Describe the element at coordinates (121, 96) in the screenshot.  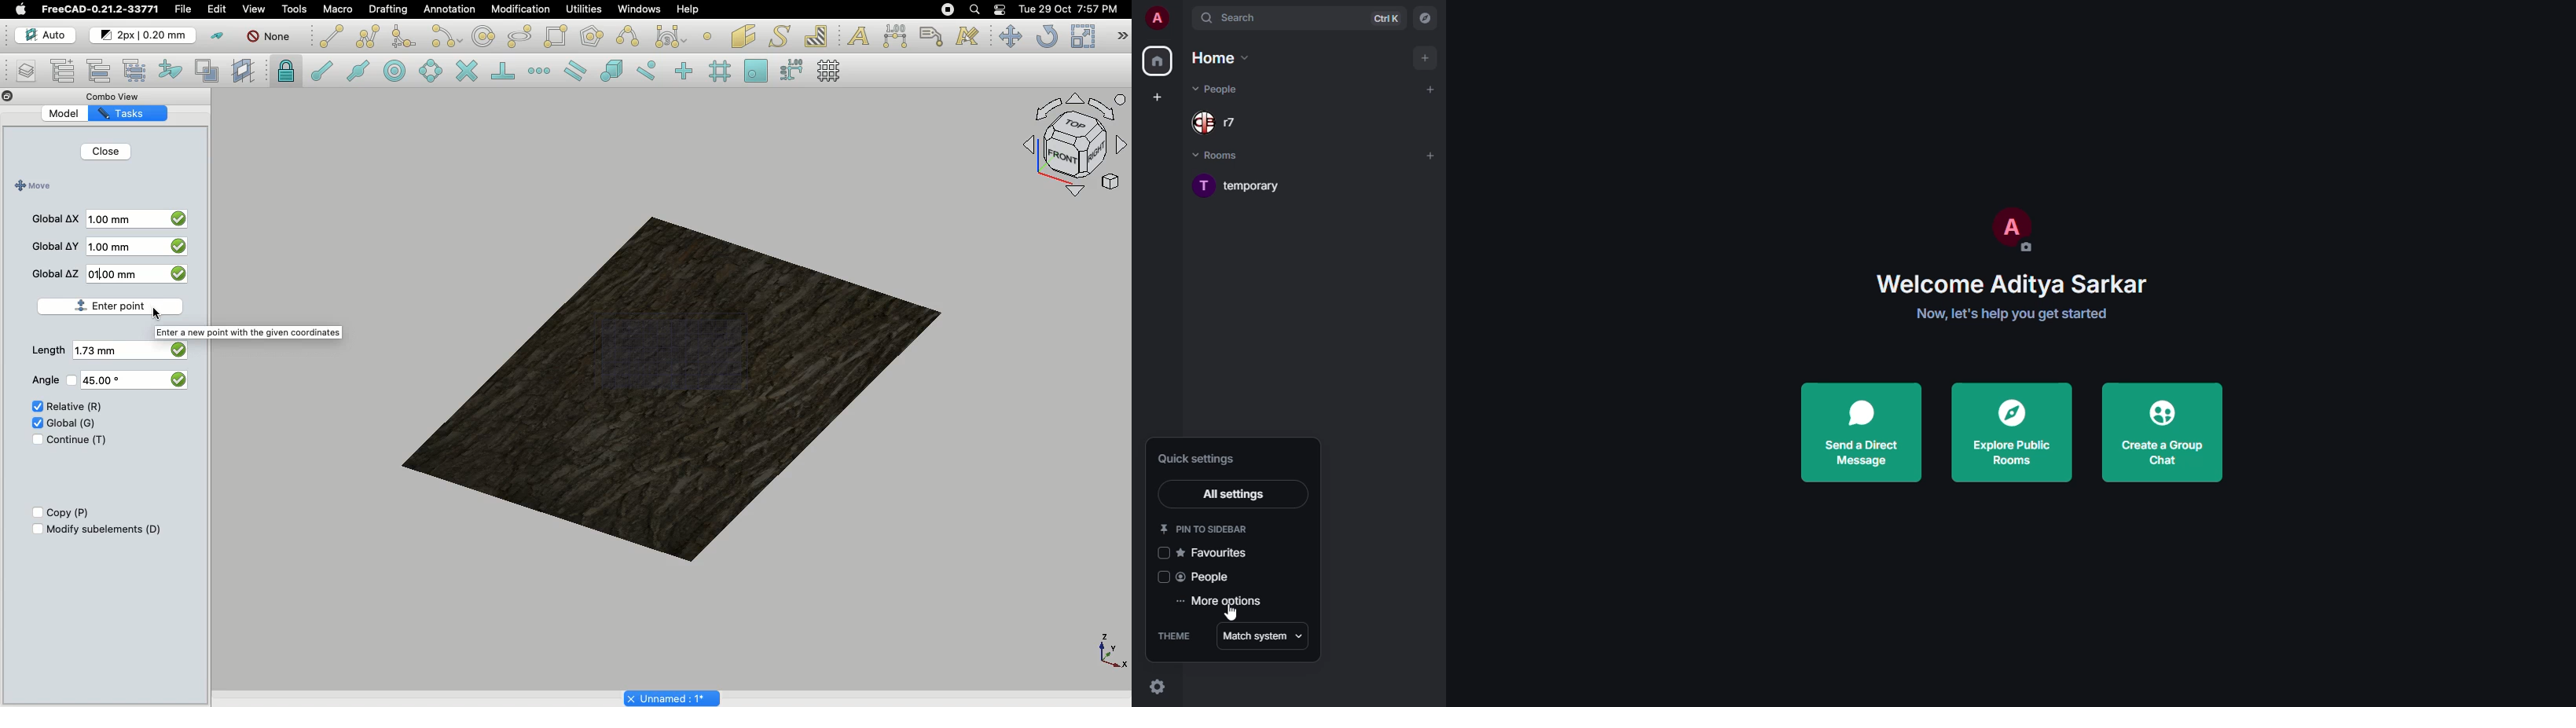
I see `Combo view` at that location.